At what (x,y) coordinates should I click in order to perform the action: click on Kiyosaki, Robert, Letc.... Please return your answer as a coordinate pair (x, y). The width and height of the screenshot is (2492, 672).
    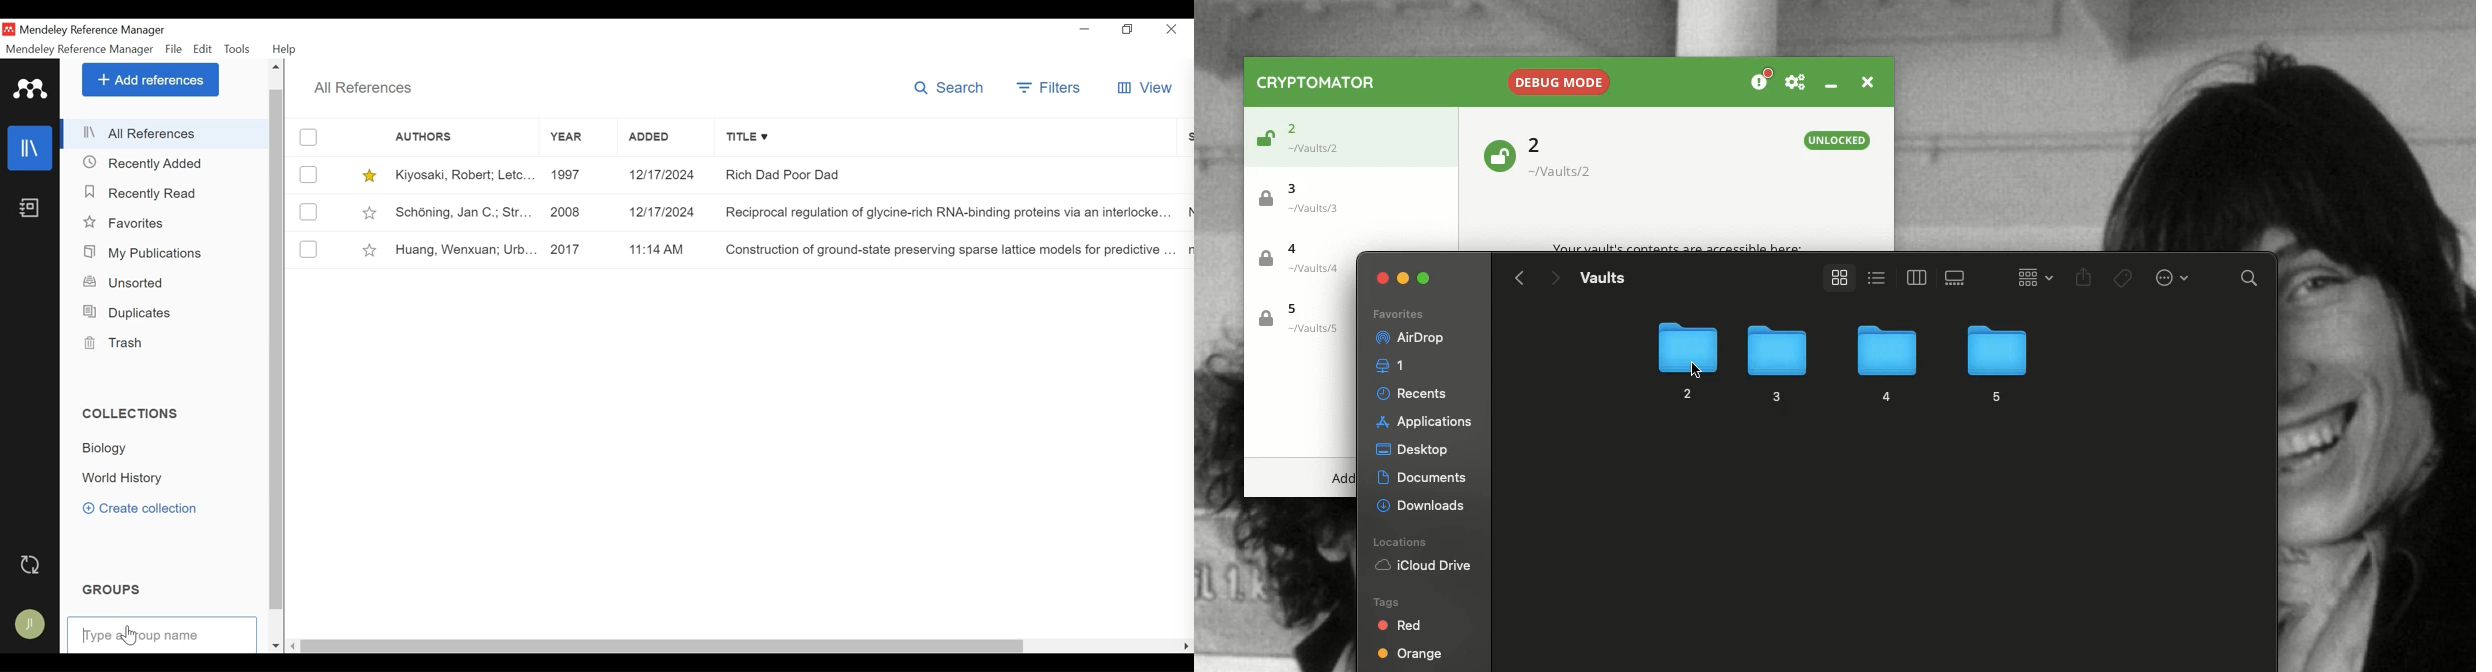
    Looking at the image, I should click on (464, 175).